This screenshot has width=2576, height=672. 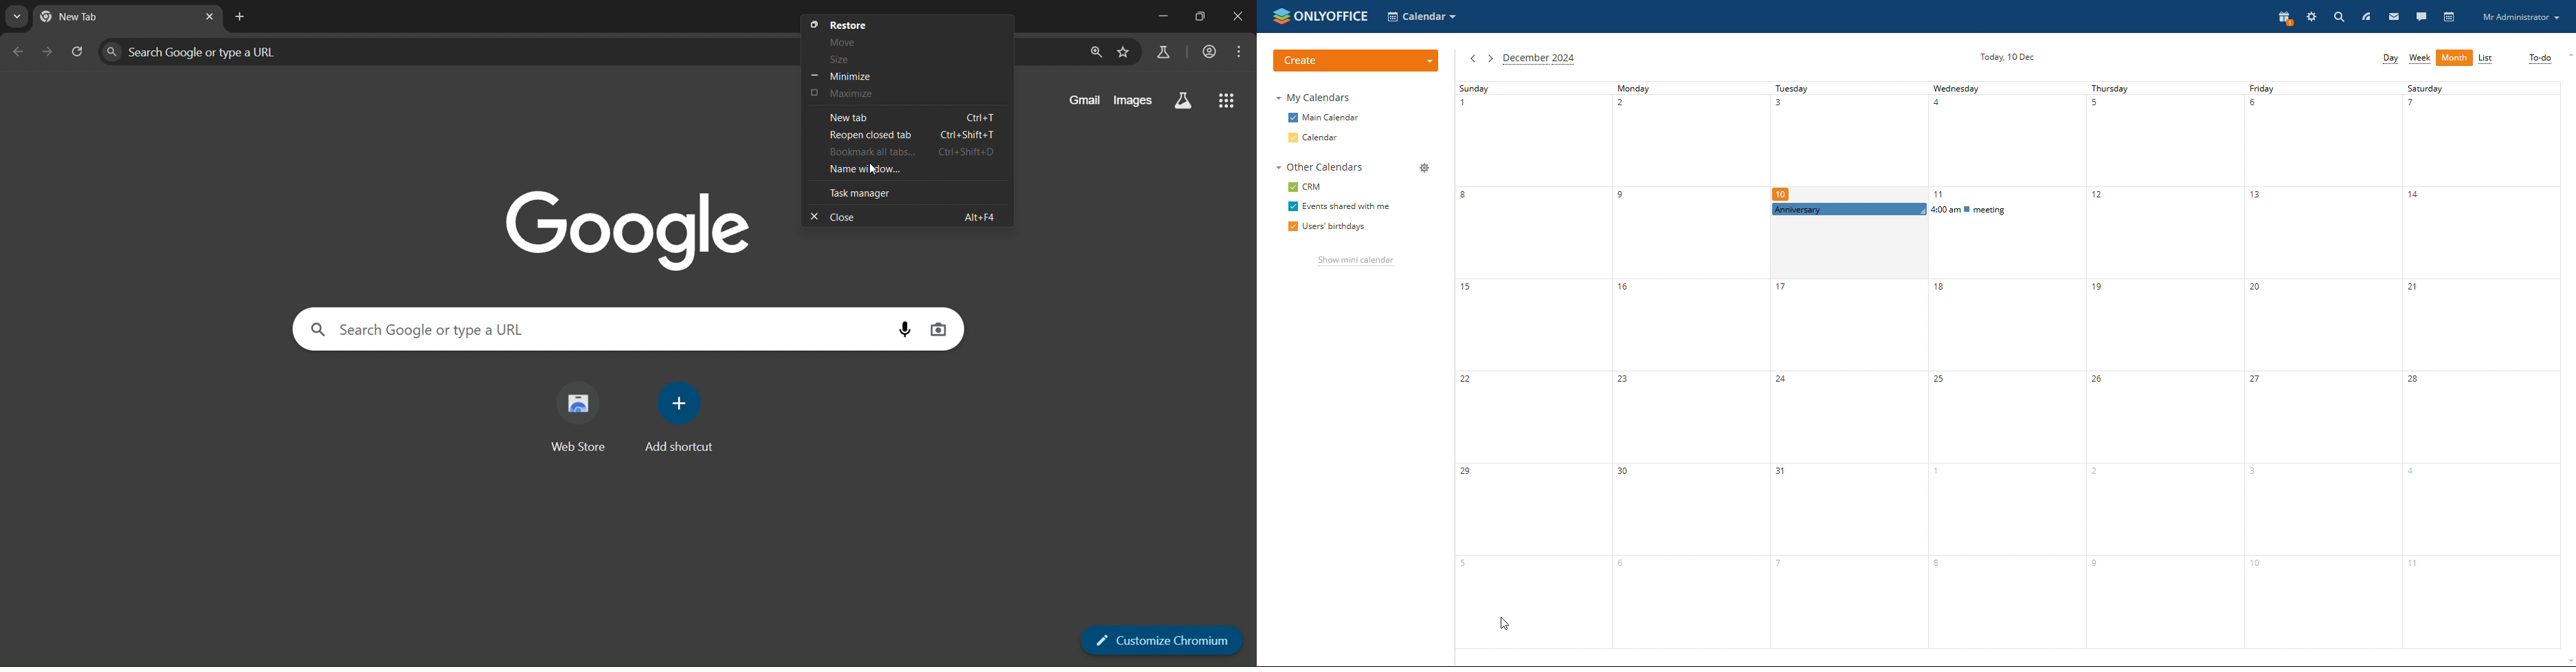 What do you see at coordinates (881, 169) in the screenshot?
I see `ame window` at bounding box center [881, 169].